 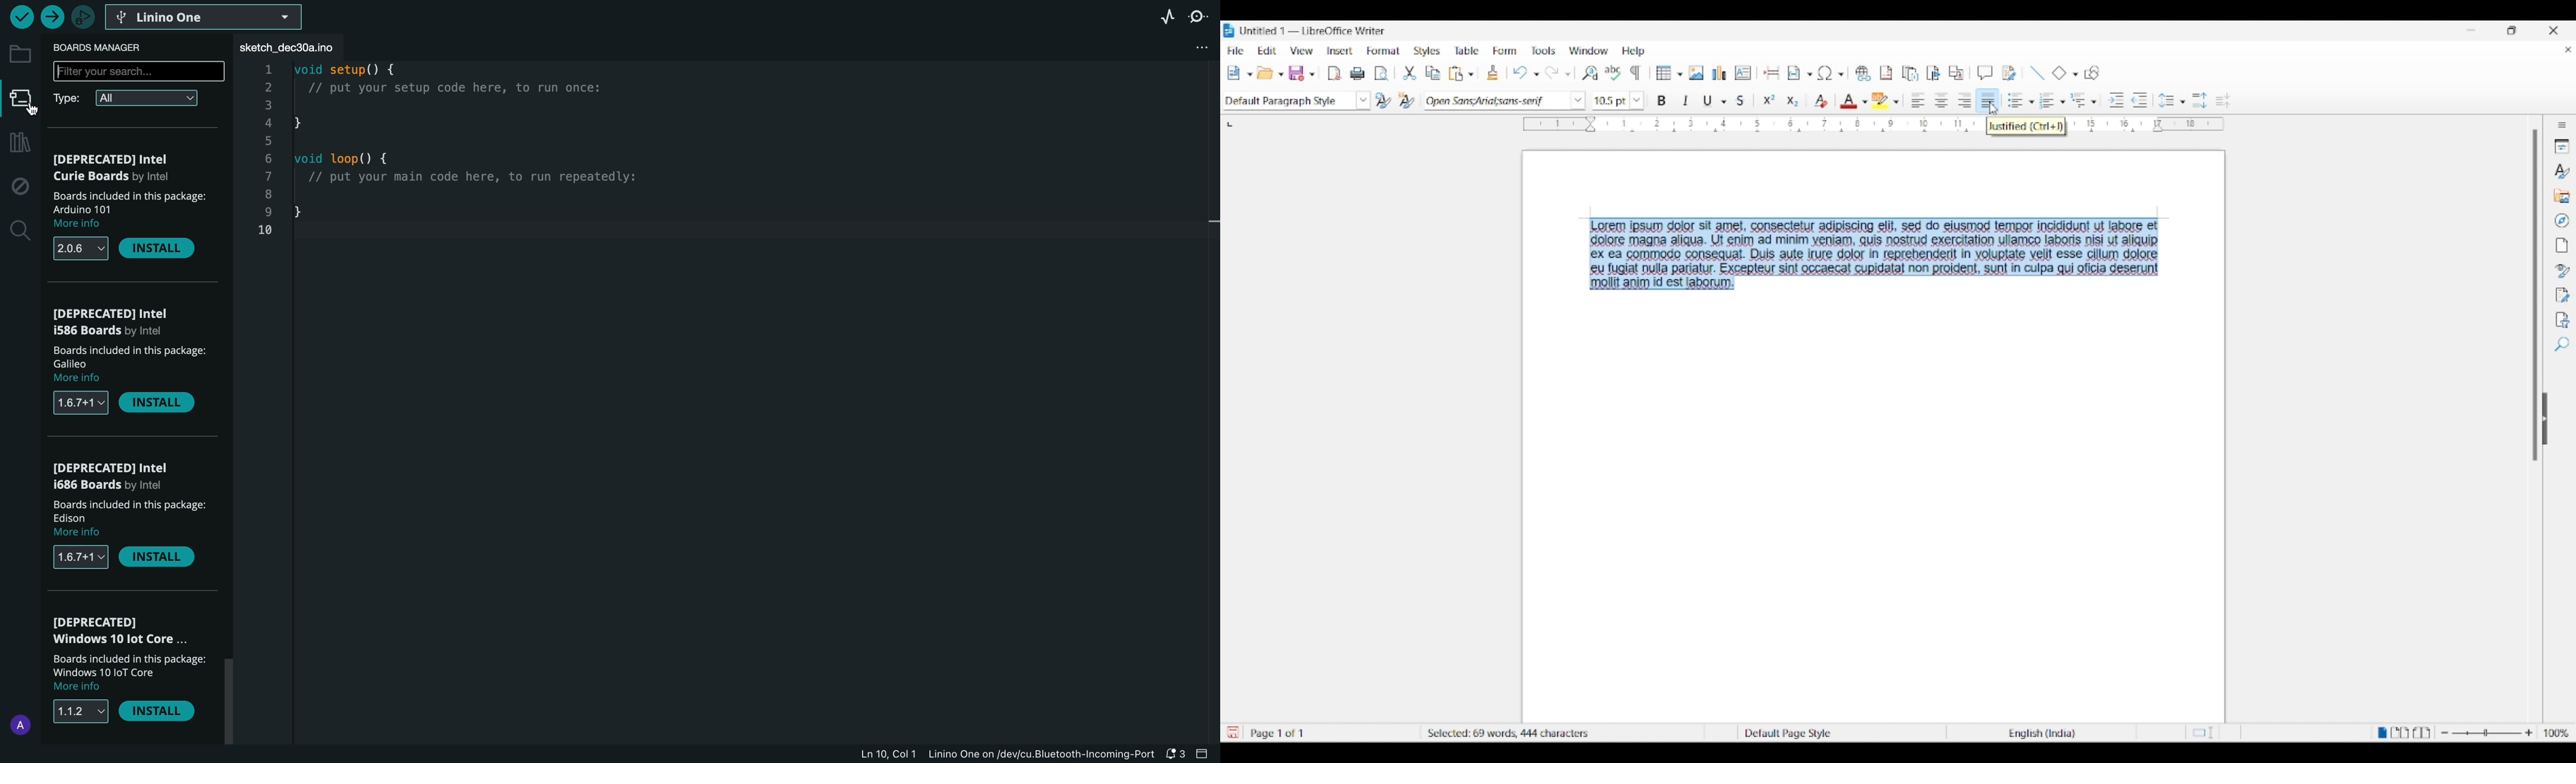 What do you see at coordinates (1302, 51) in the screenshot?
I see `View` at bounding box center [1302, 51].